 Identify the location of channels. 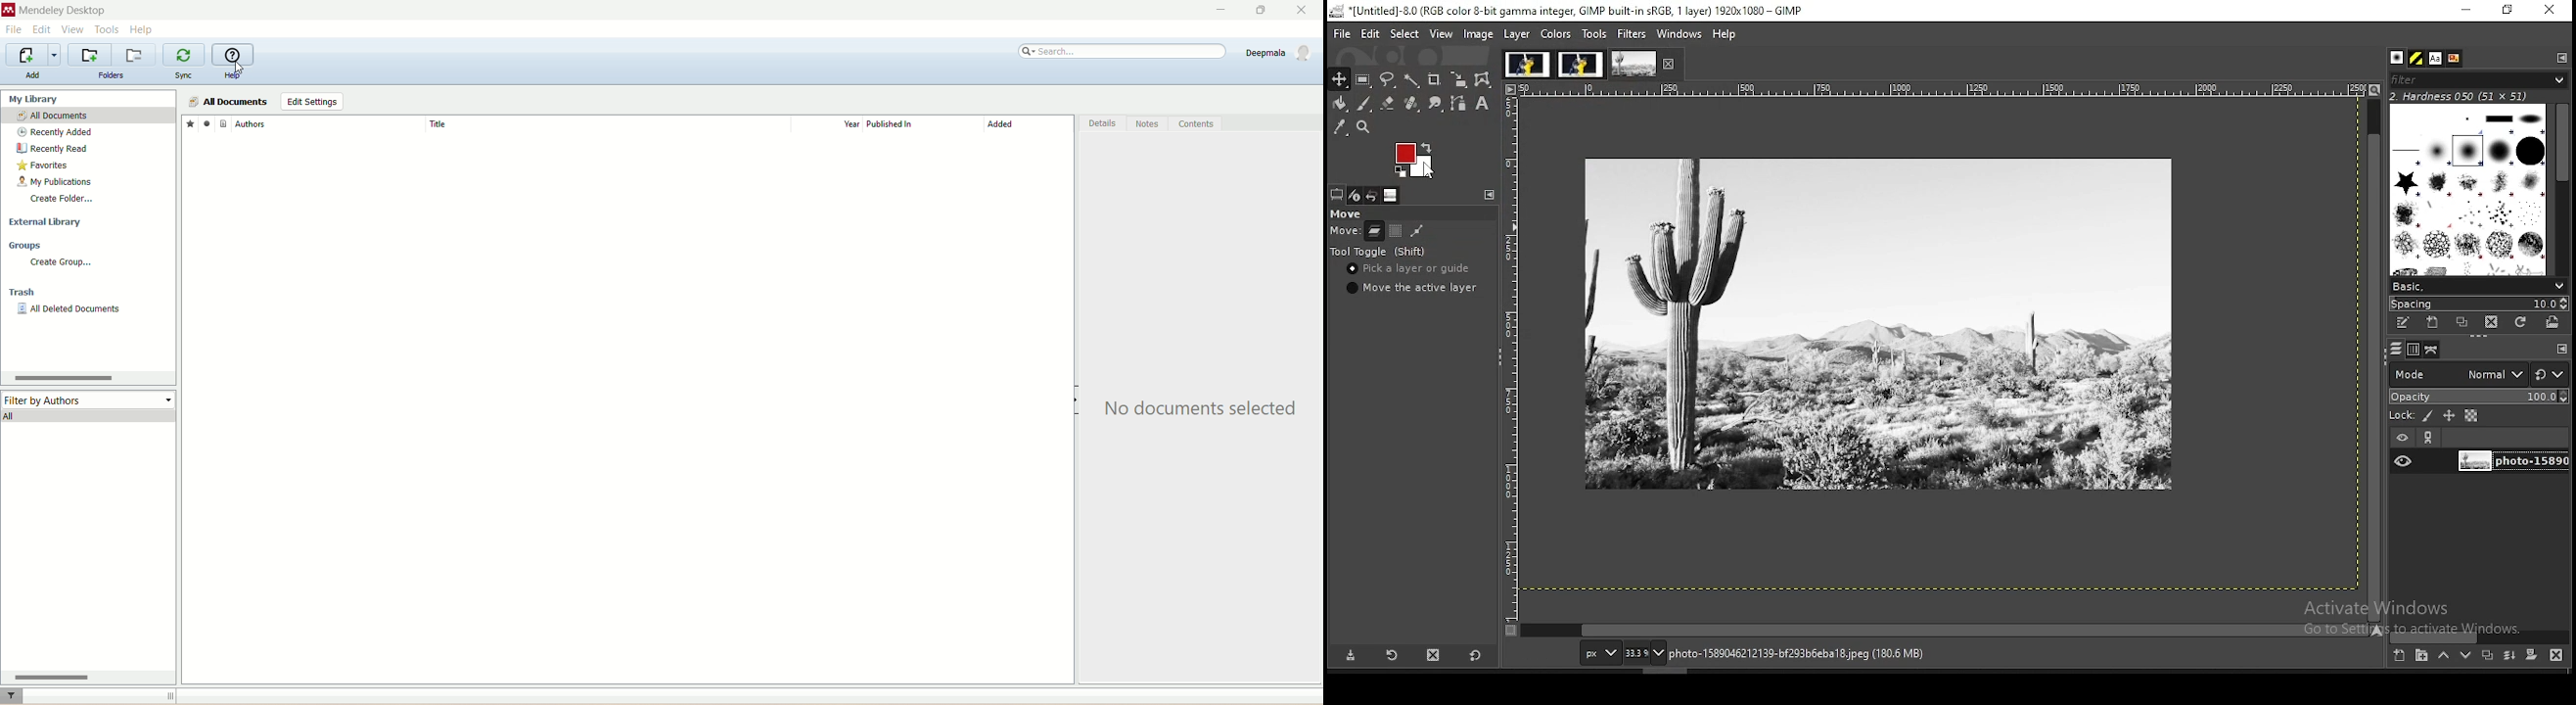
(2415, 350).